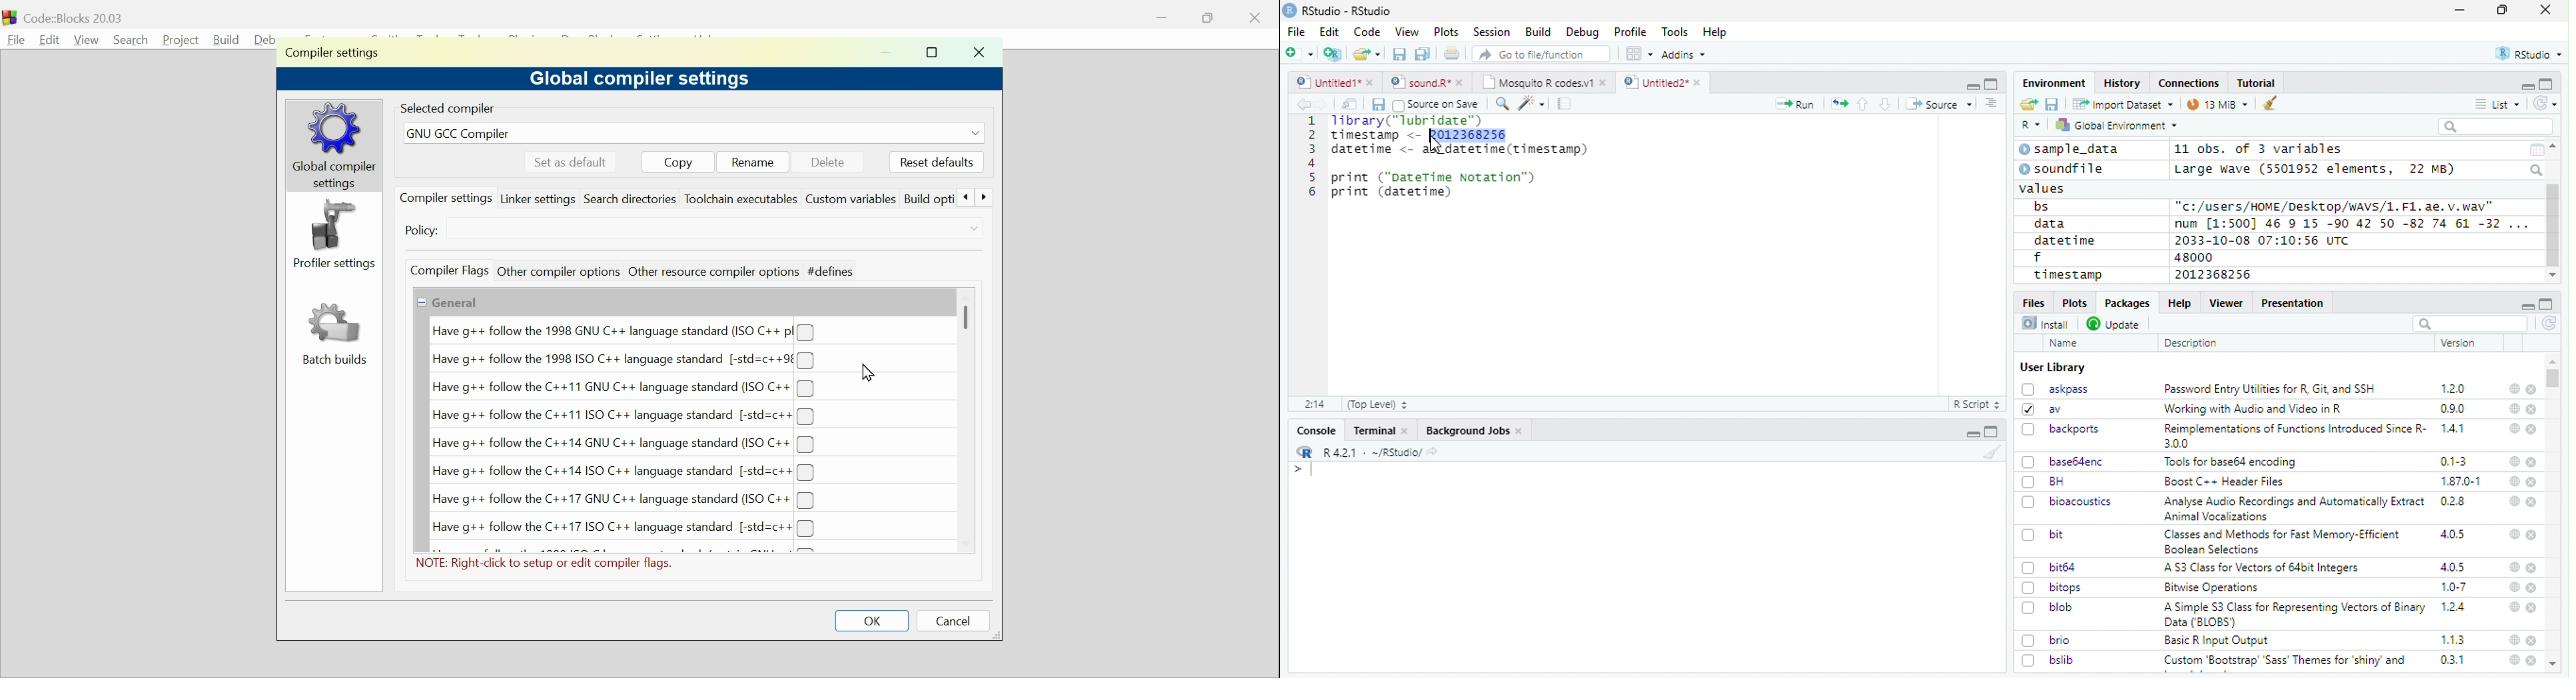 The width and height of the screenshot is (2576, 700). Describe the element at coordinates (623, 332) in the screenshot. I see `(un)check Have g++follow the 1998 GNU C++ language standard (ISO C++` at that location.